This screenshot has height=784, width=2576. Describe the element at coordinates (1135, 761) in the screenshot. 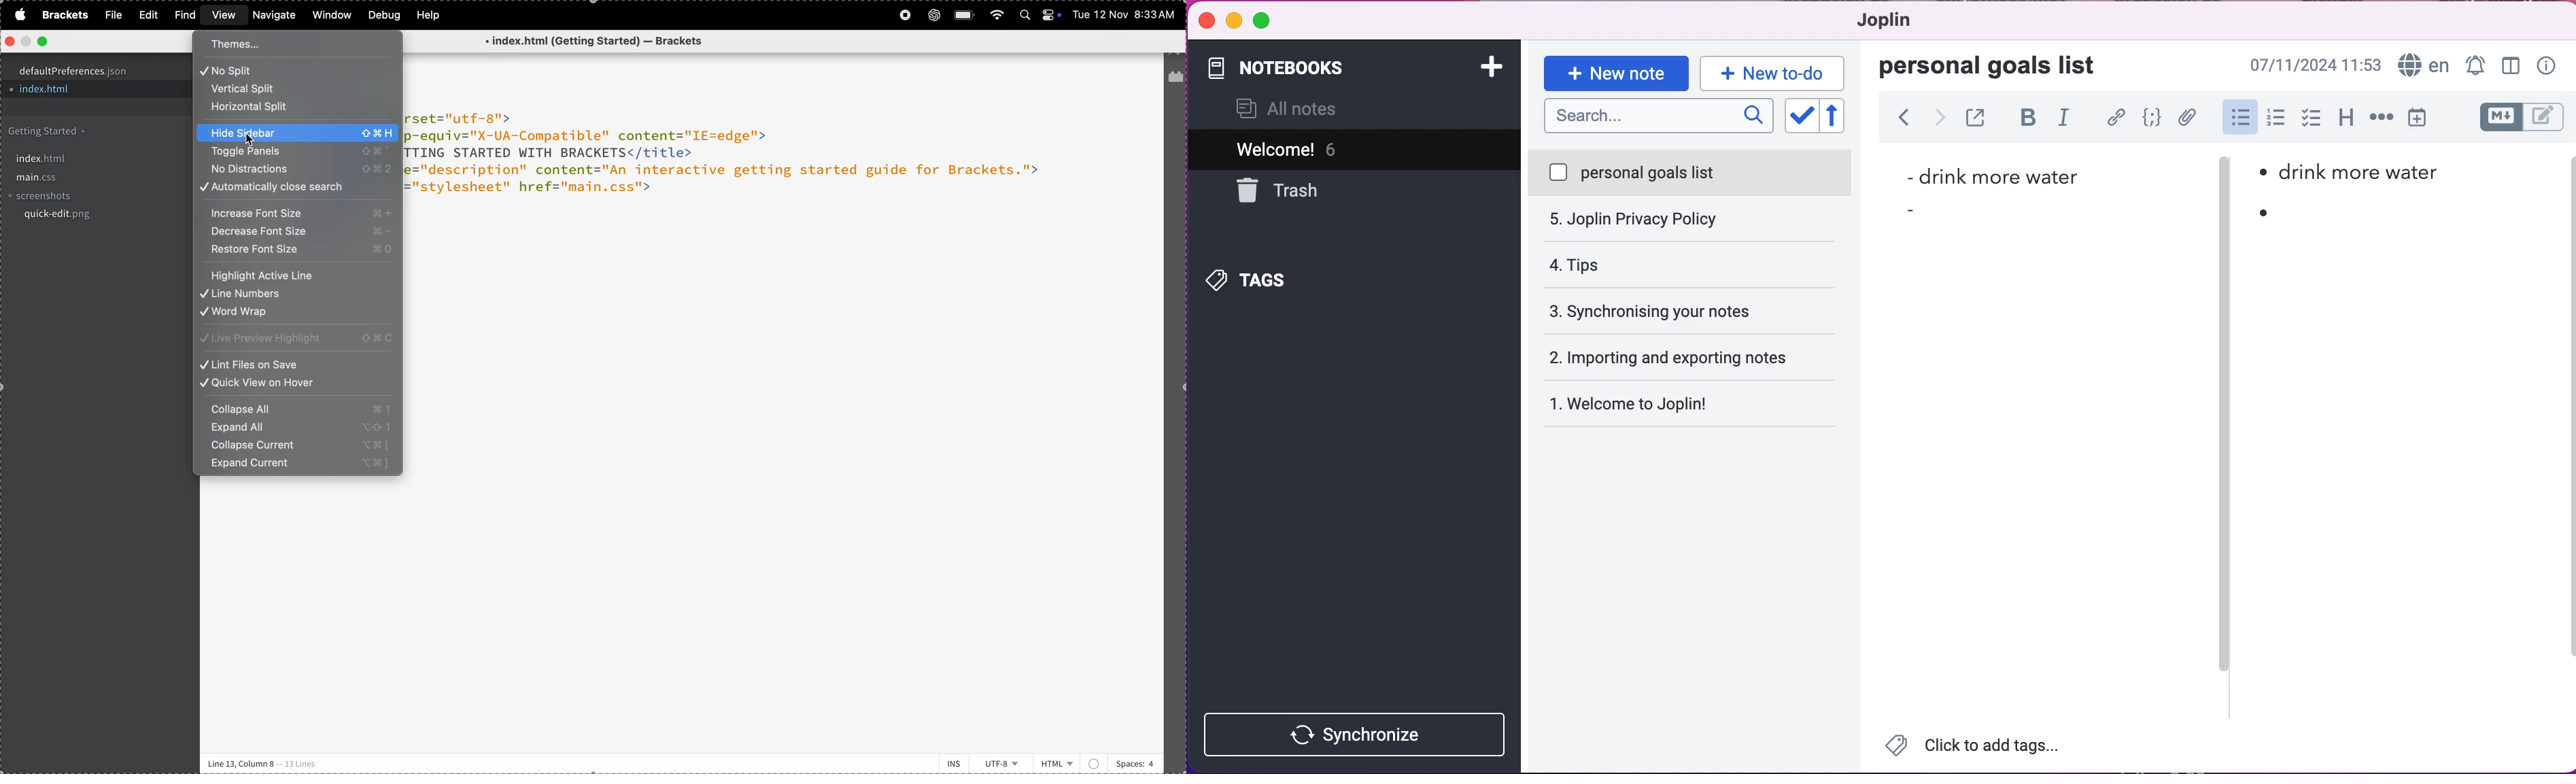

I see `space 4` at that location.